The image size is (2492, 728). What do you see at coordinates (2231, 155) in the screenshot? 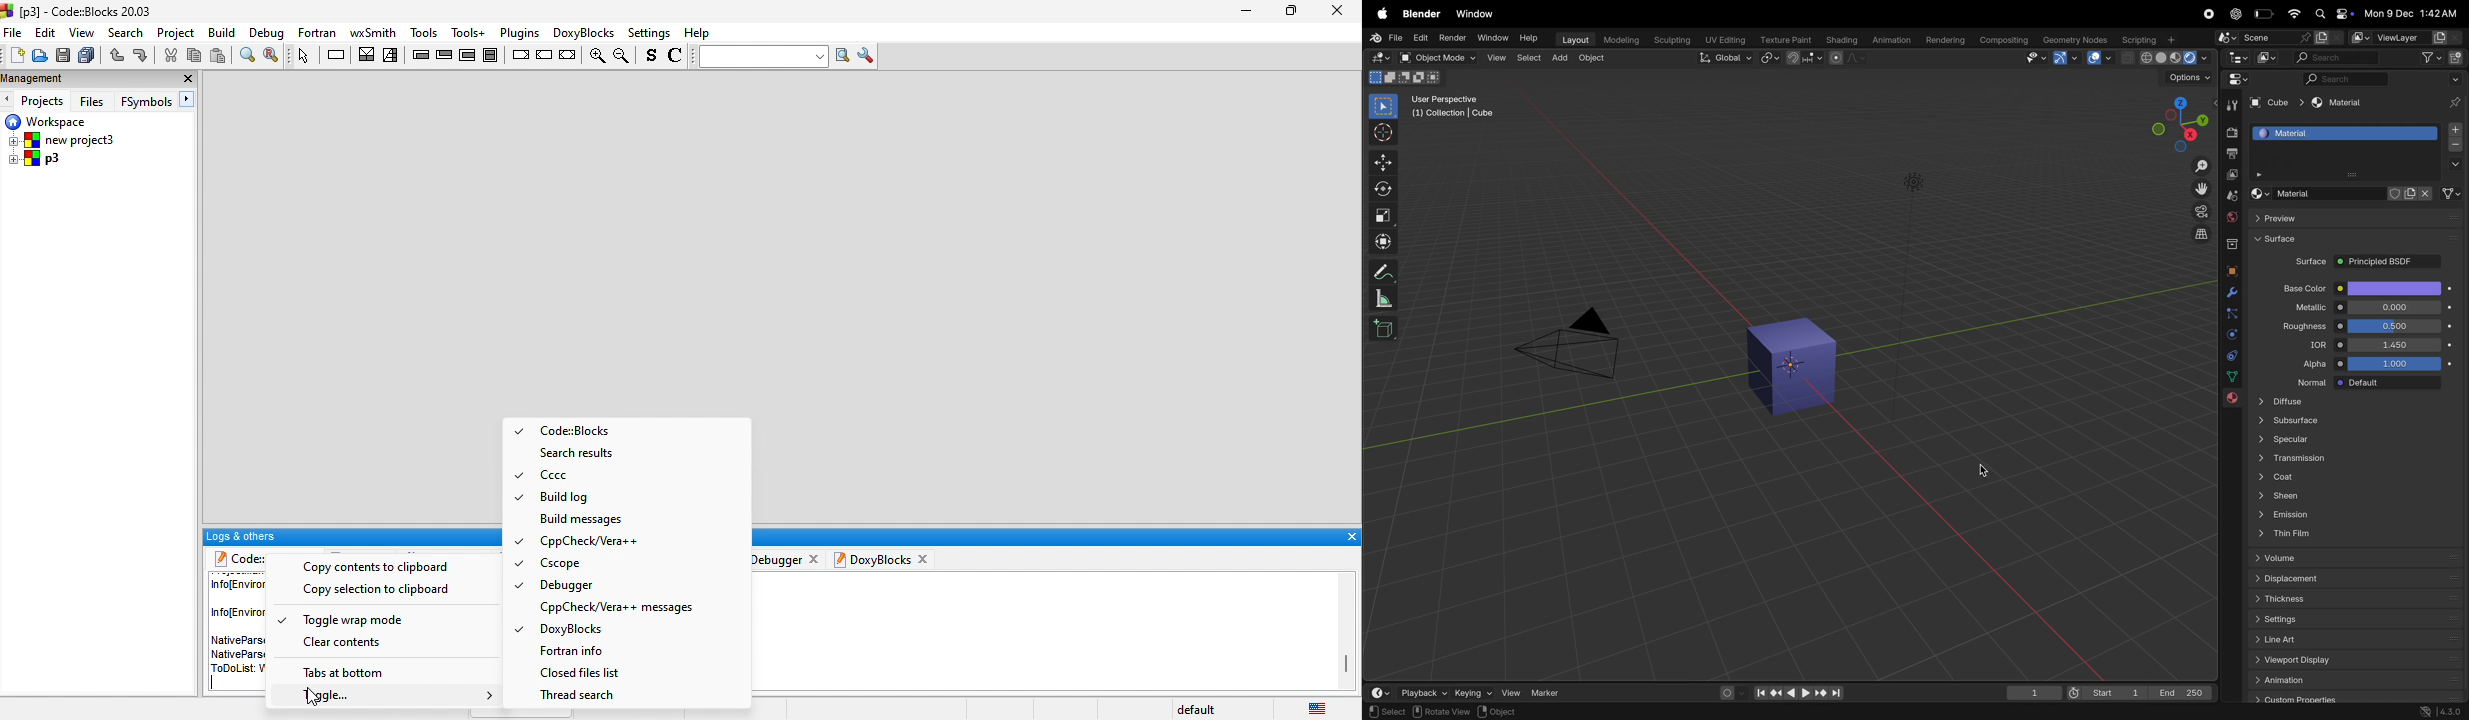
I see `output` at bounding box center [2231, 155].